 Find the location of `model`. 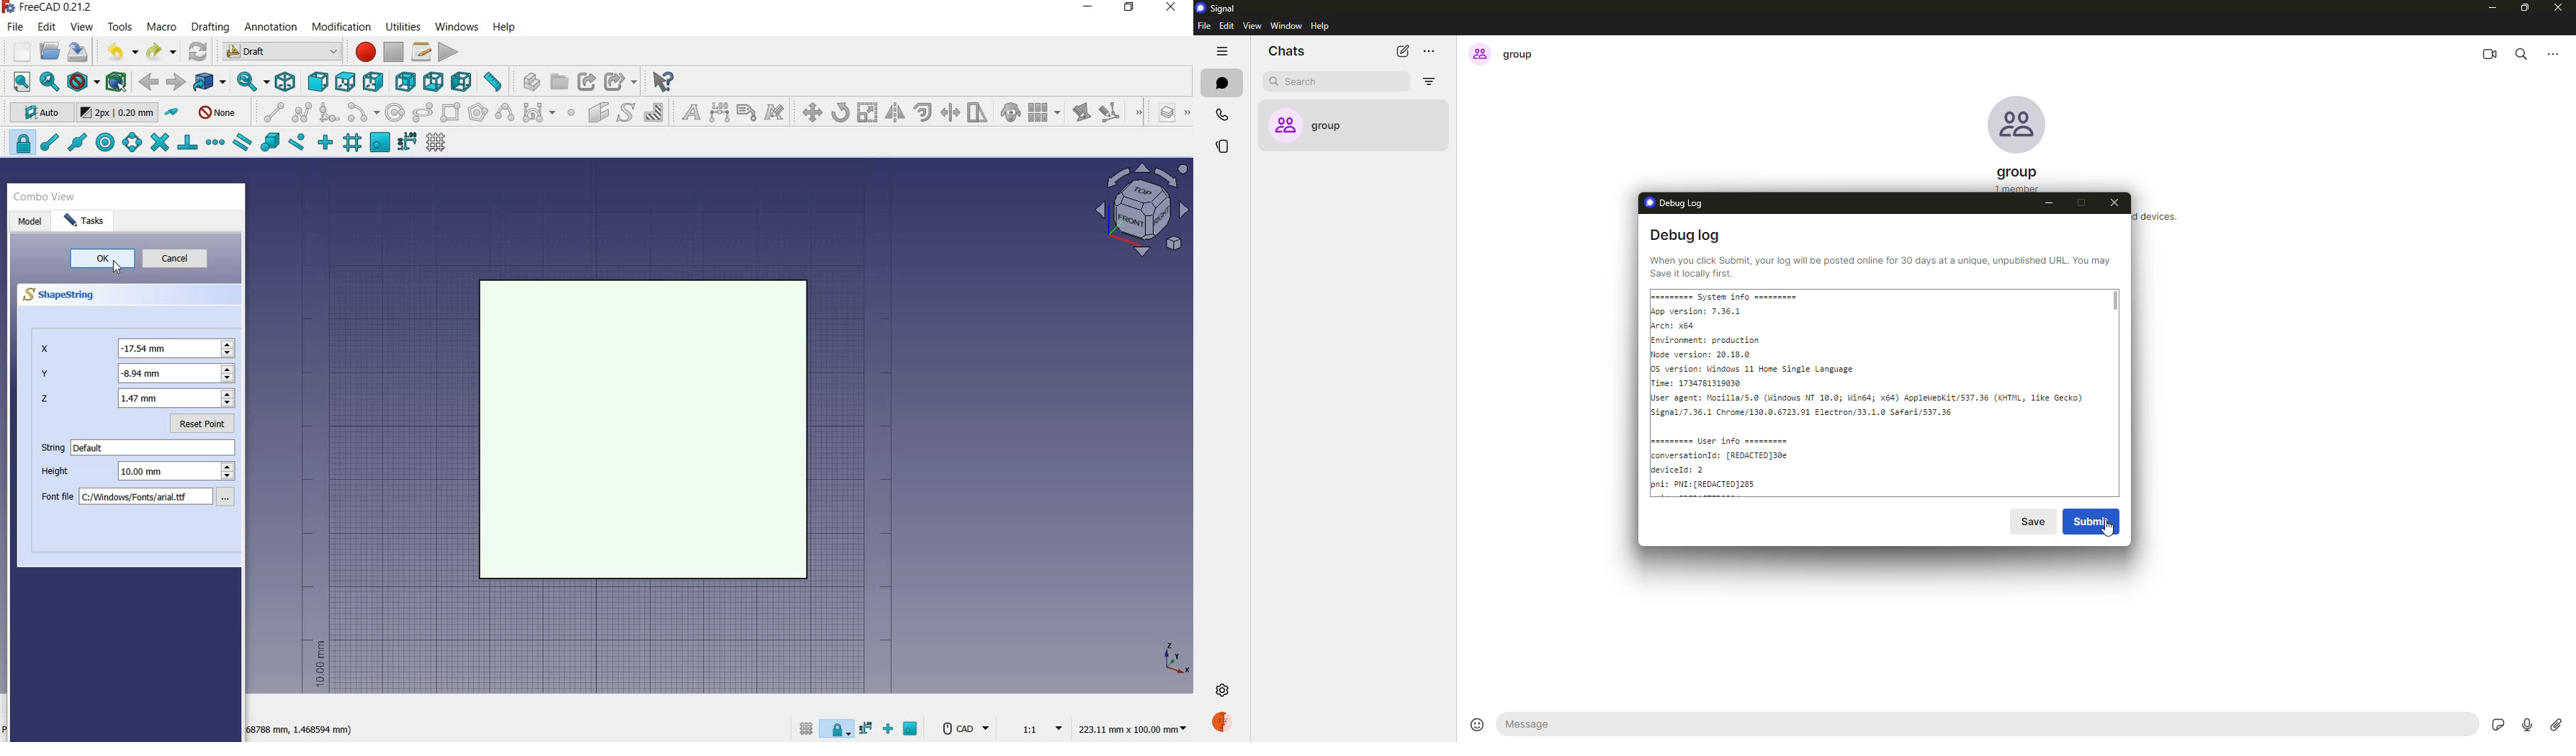

model is located at coordinates (31, 220).